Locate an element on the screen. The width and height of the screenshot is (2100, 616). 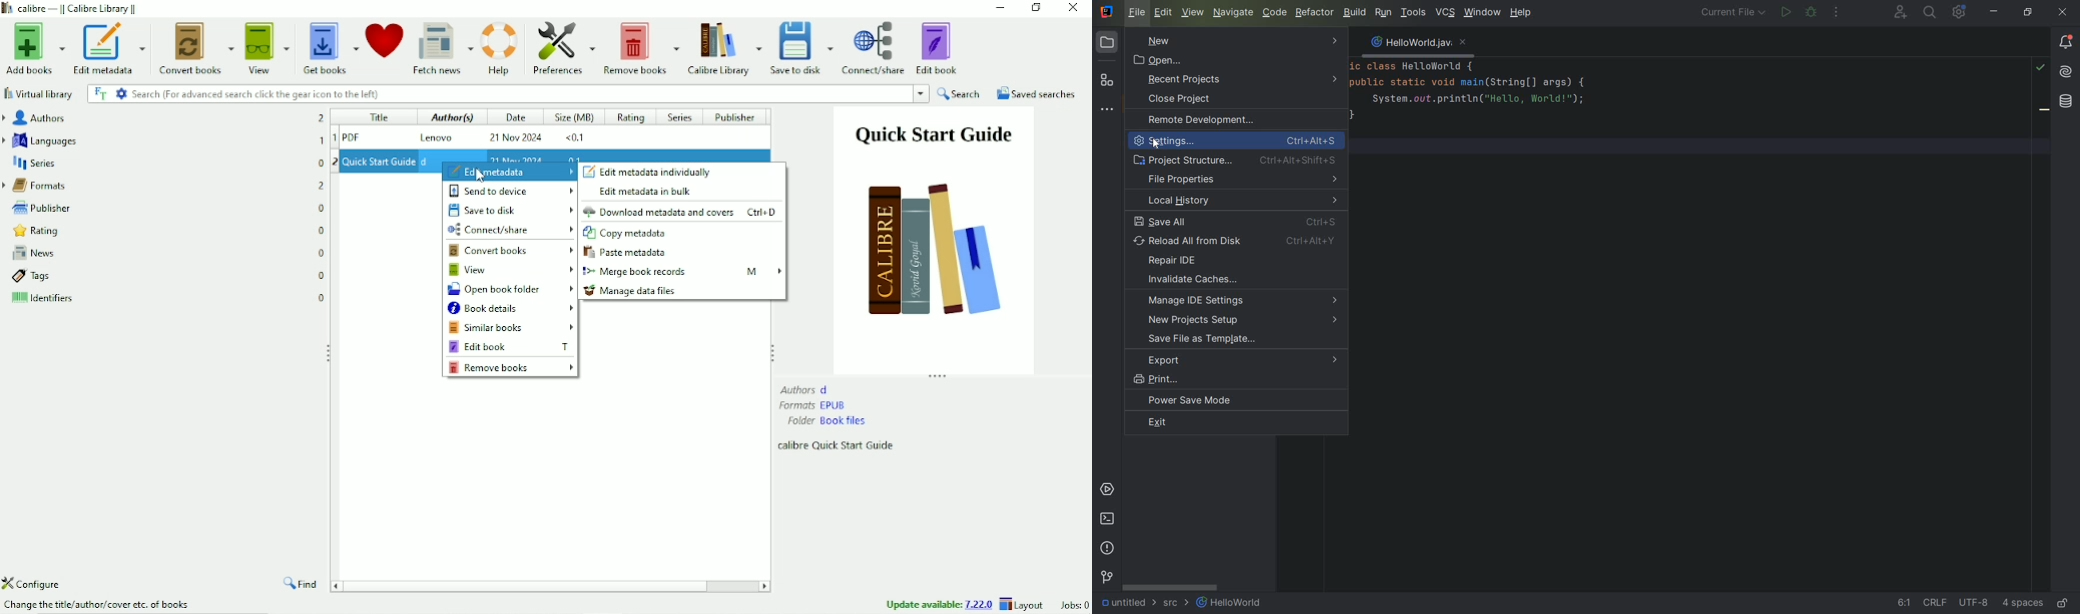
CODE is located at coordinates (1274, 13).